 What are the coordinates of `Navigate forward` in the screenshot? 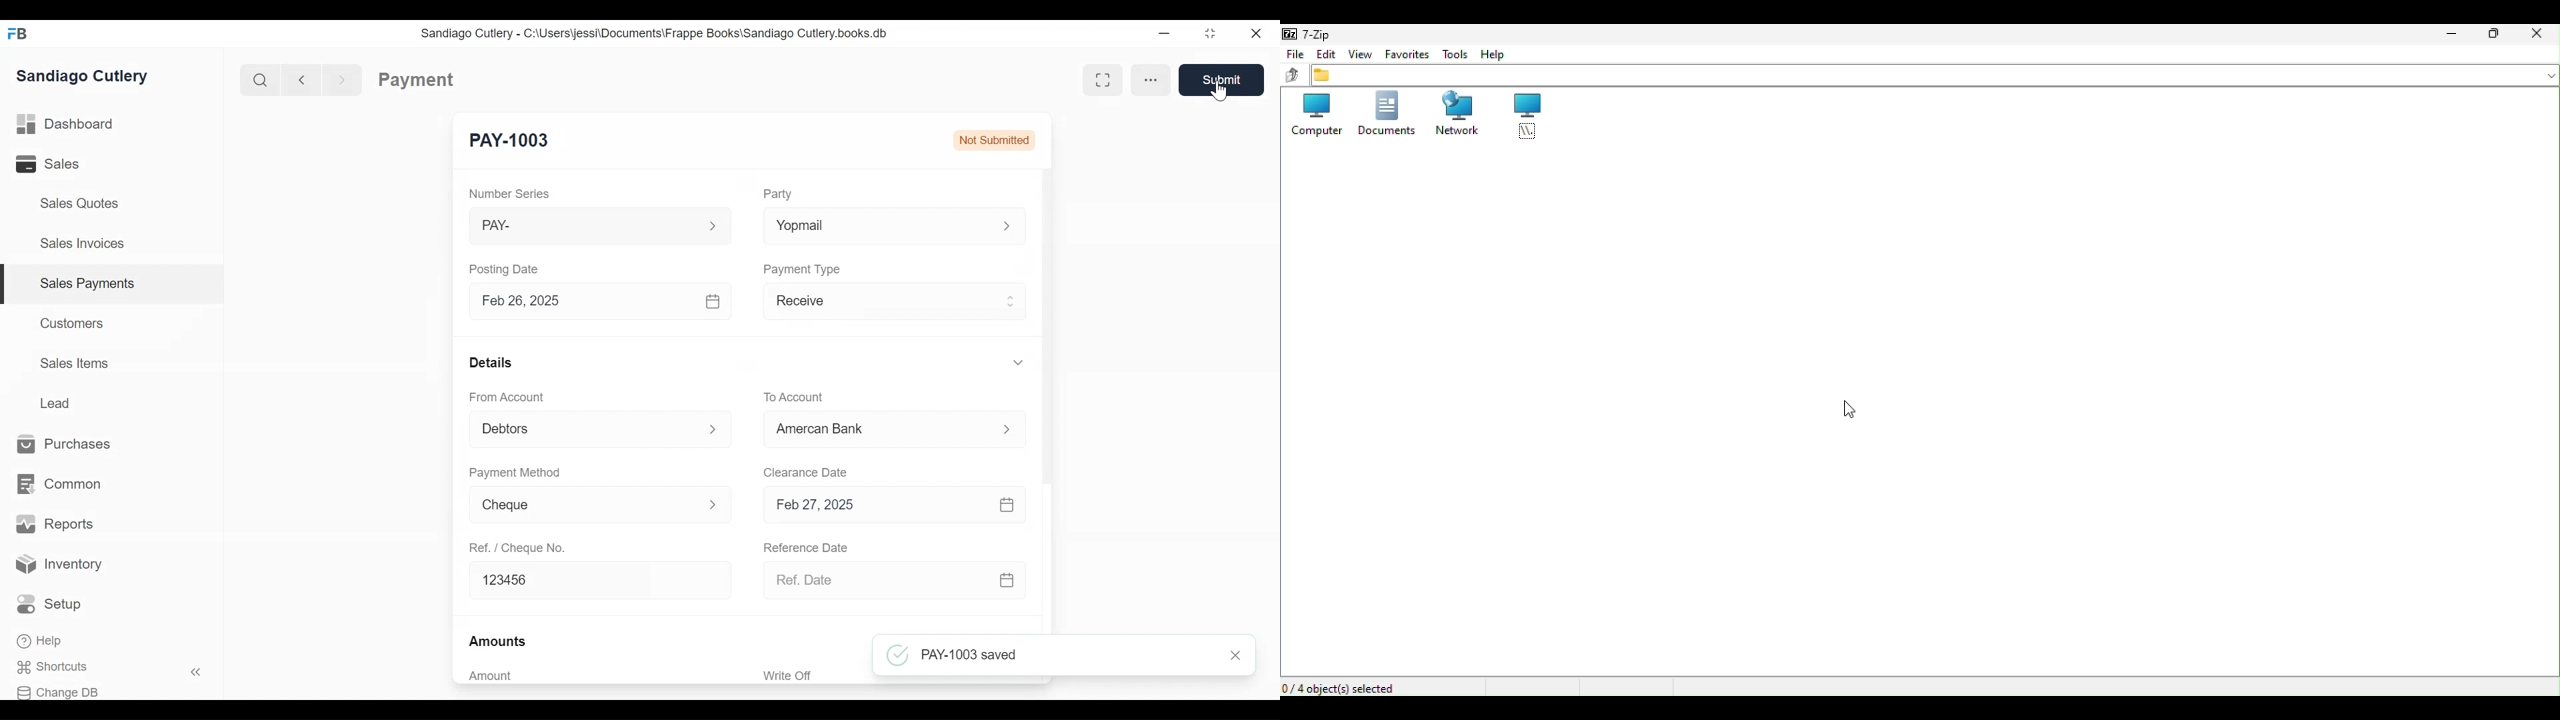 It's located at (343, 79).